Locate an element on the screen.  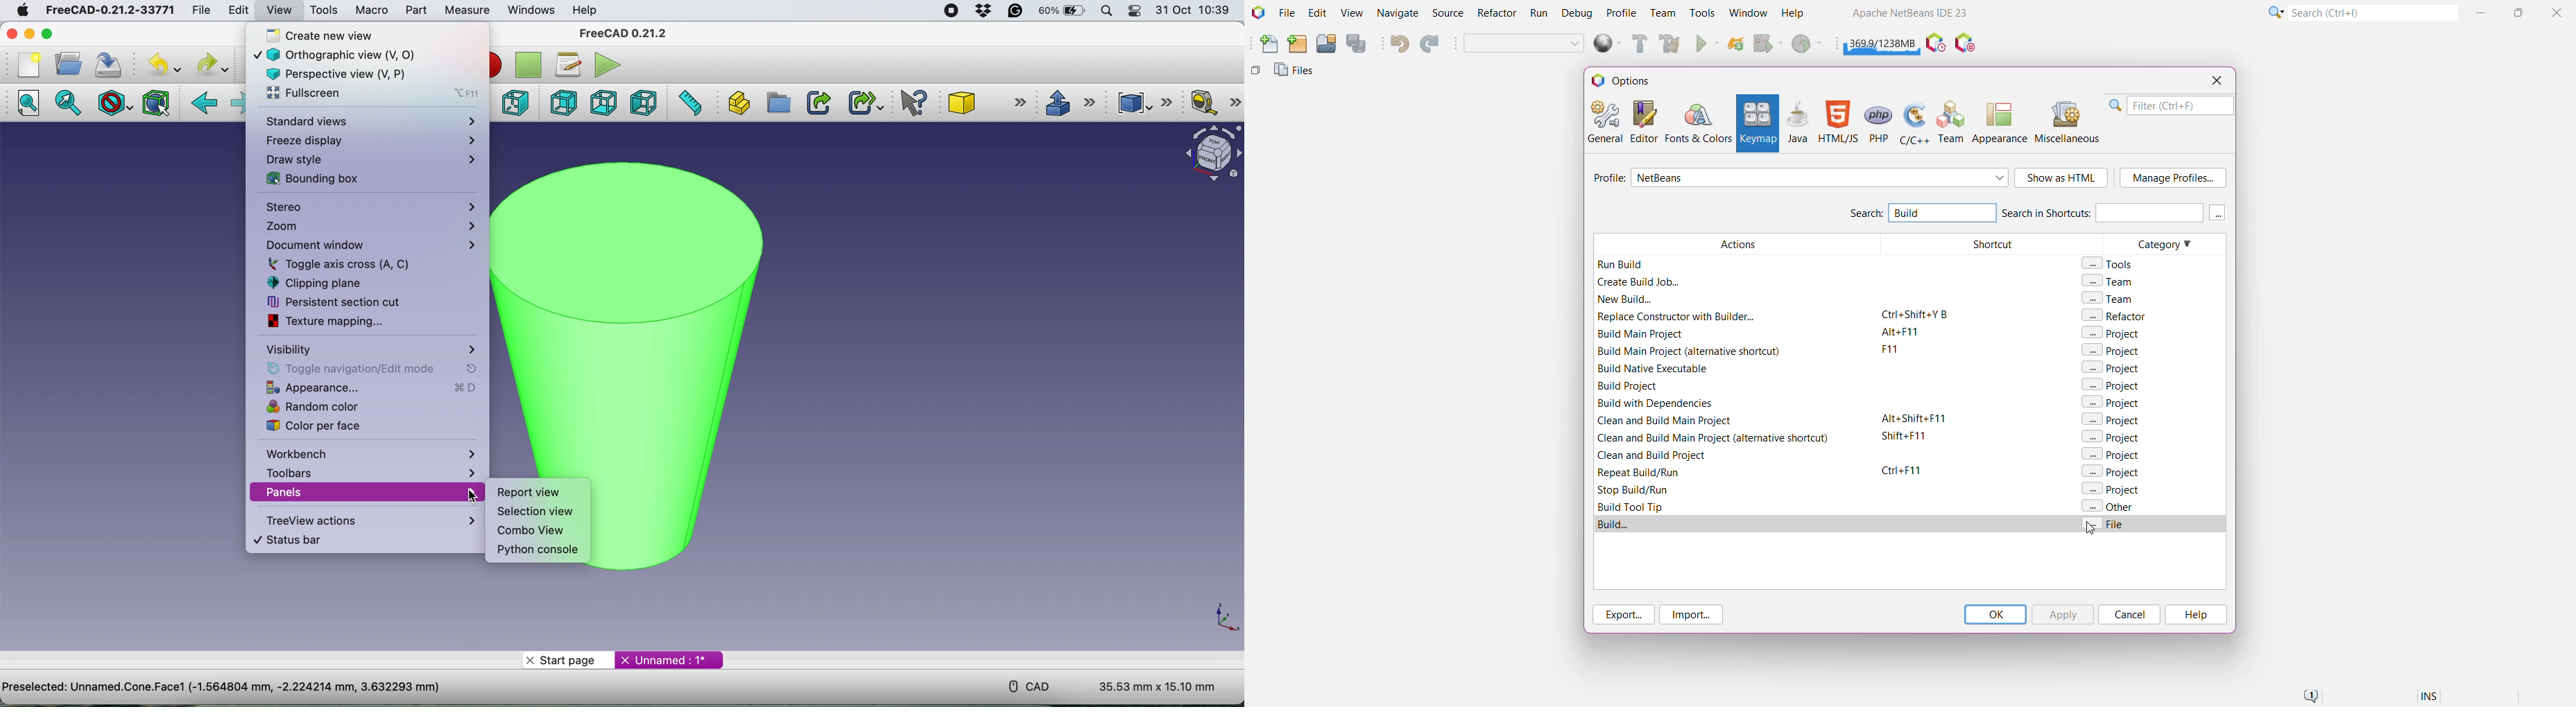
new is located at coordinates (26, 64).